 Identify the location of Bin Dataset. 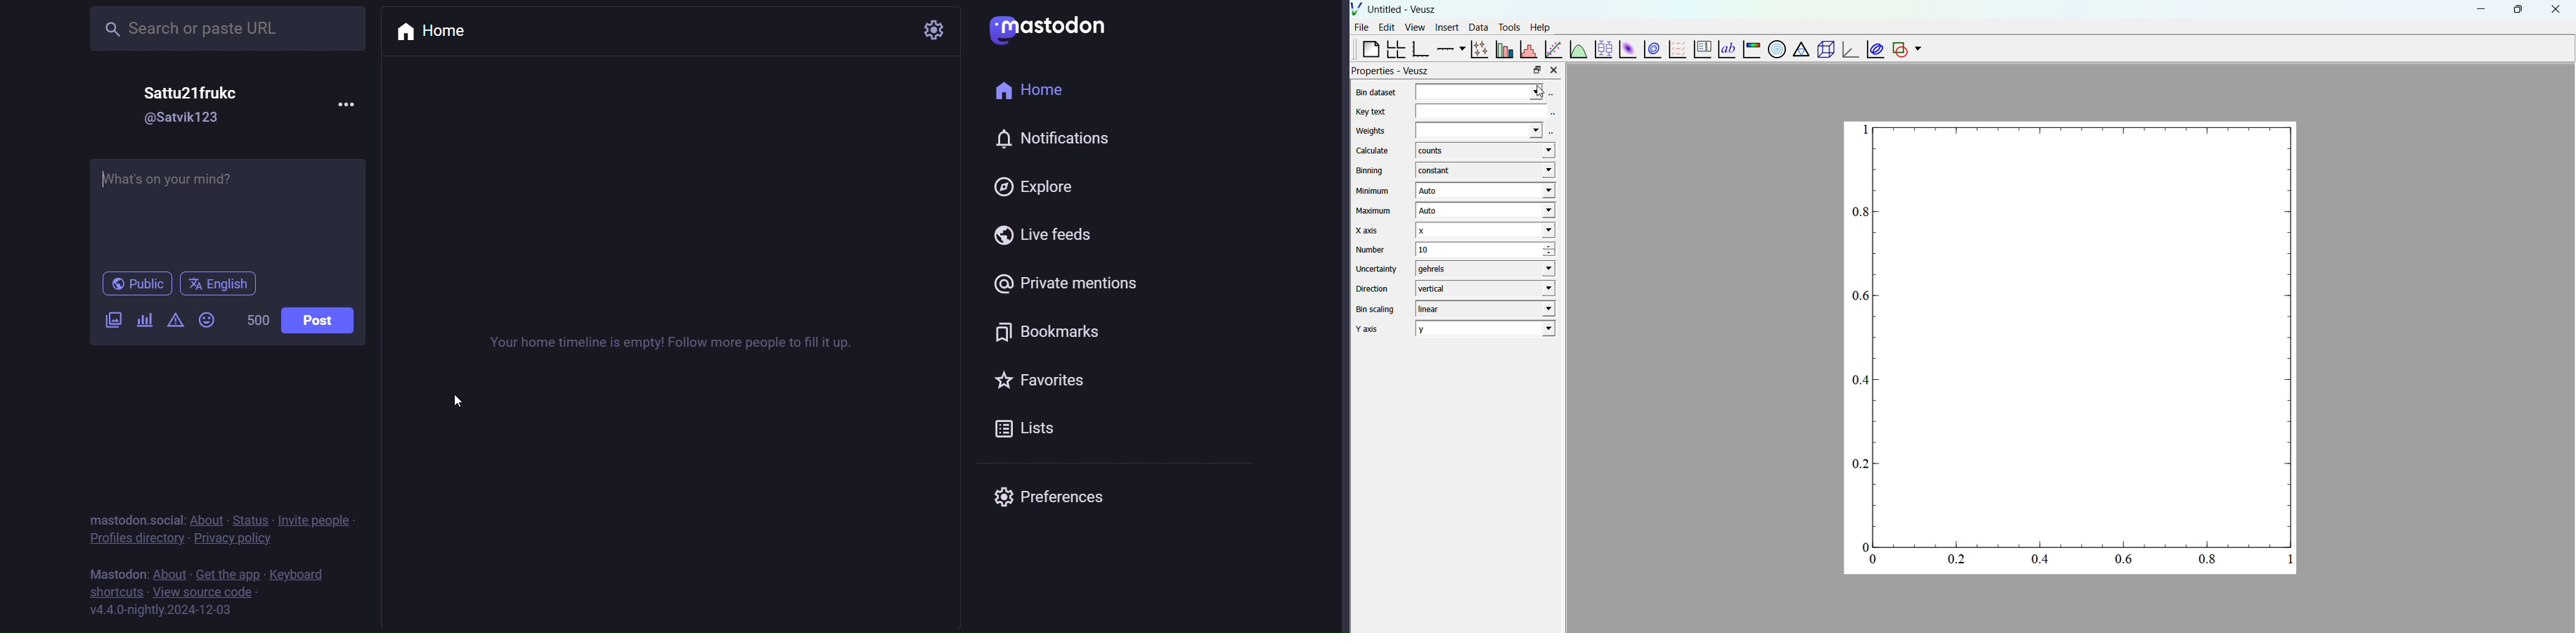
(1377, 92).